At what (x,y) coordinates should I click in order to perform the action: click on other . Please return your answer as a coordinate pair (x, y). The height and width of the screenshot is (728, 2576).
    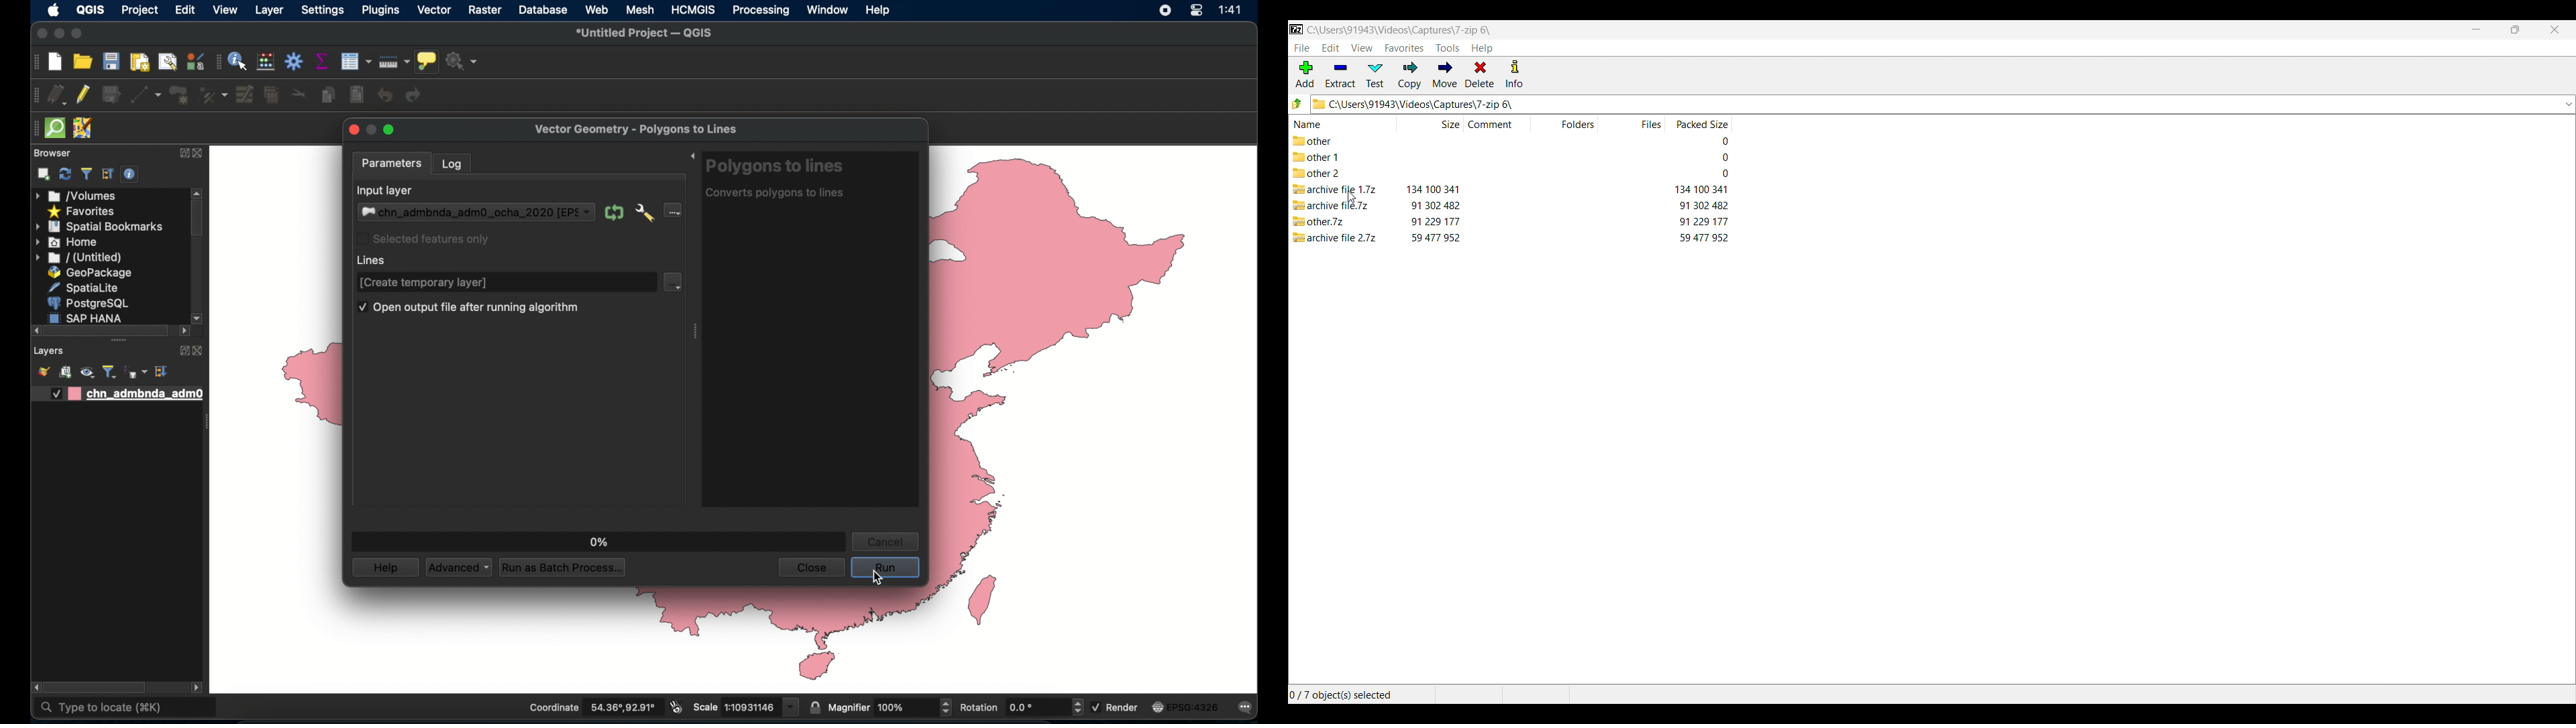
    Looking at the image, I should click on (1322, 141).